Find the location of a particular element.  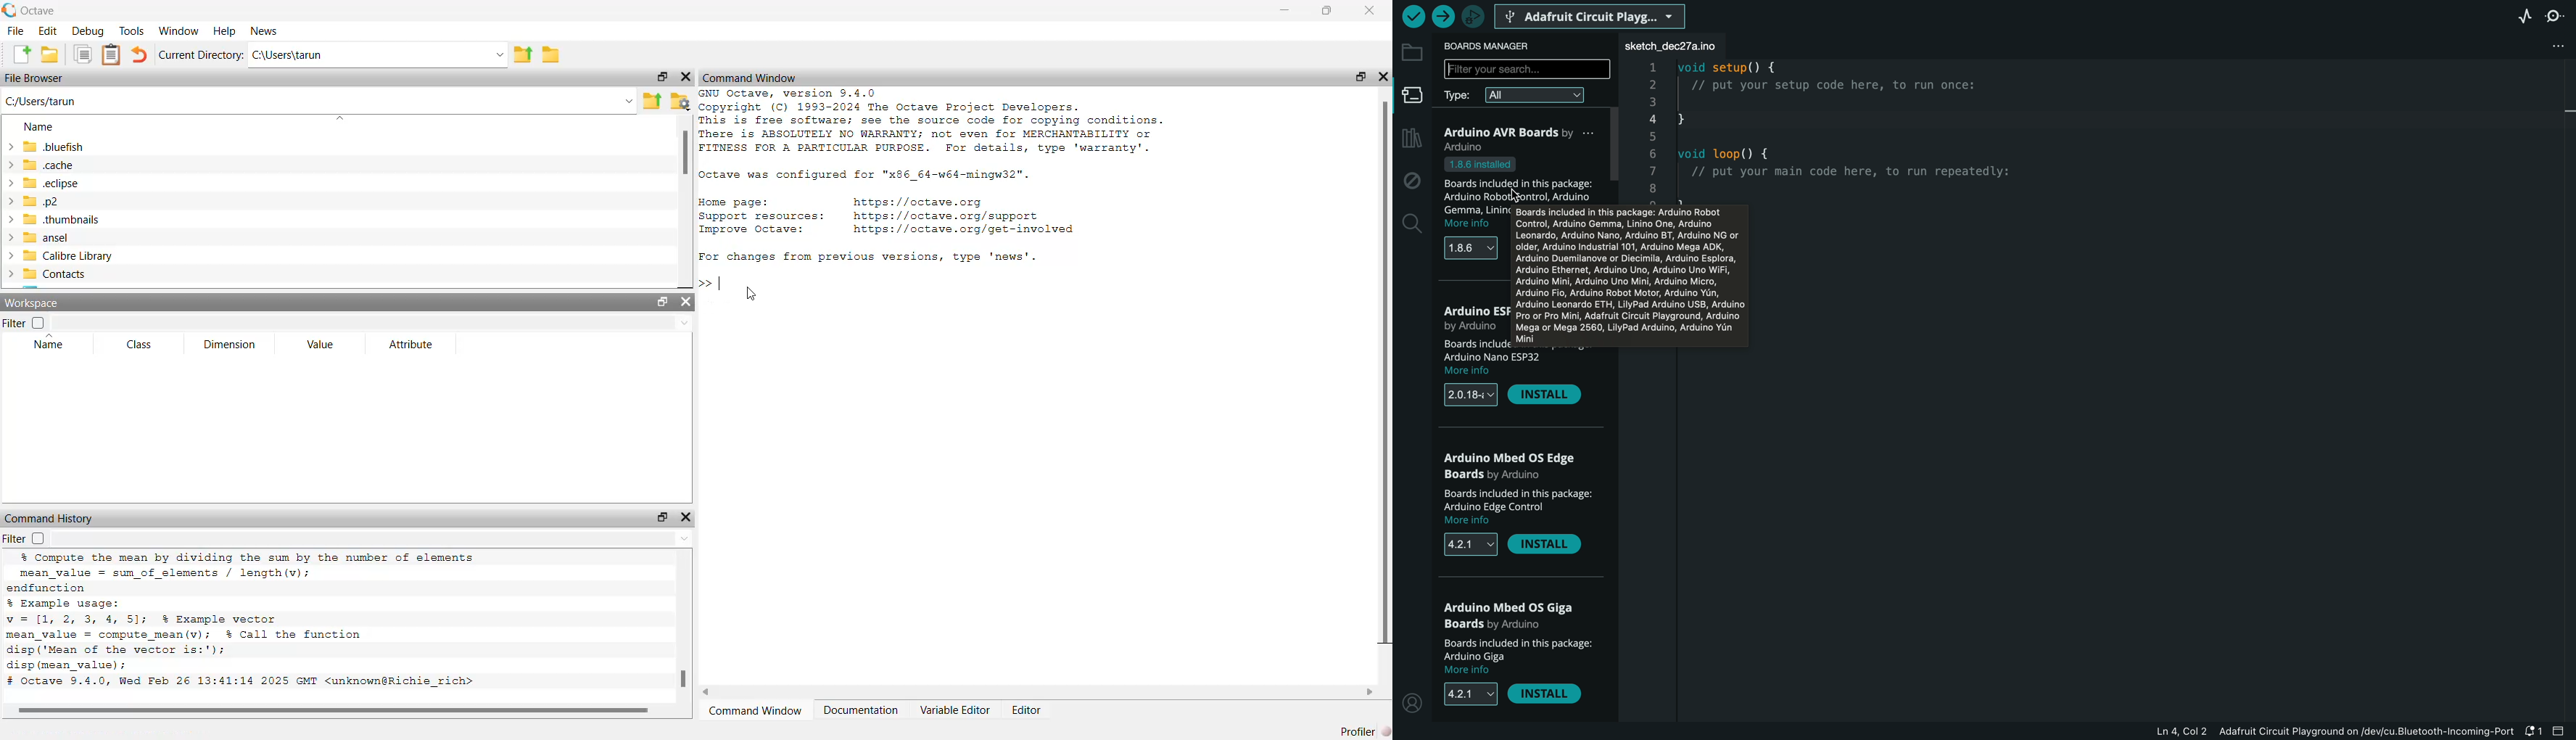

Value is located at coordinates (321, 344).